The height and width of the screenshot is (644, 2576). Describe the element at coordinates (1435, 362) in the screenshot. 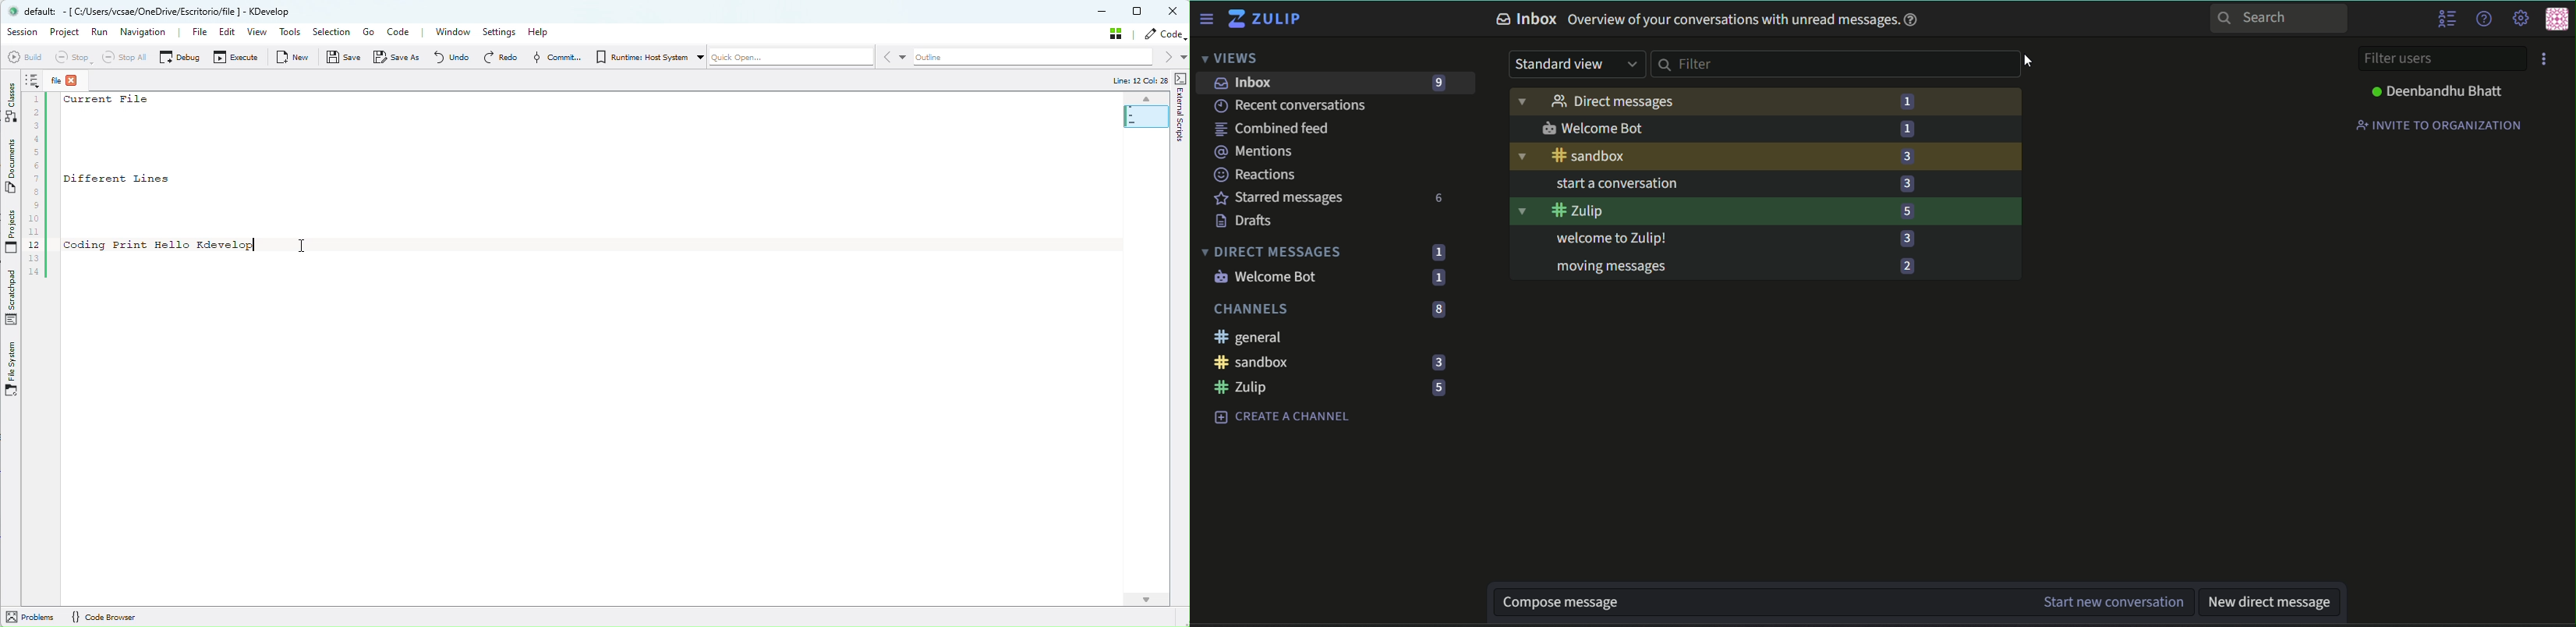

I see `Numbers` at that location.